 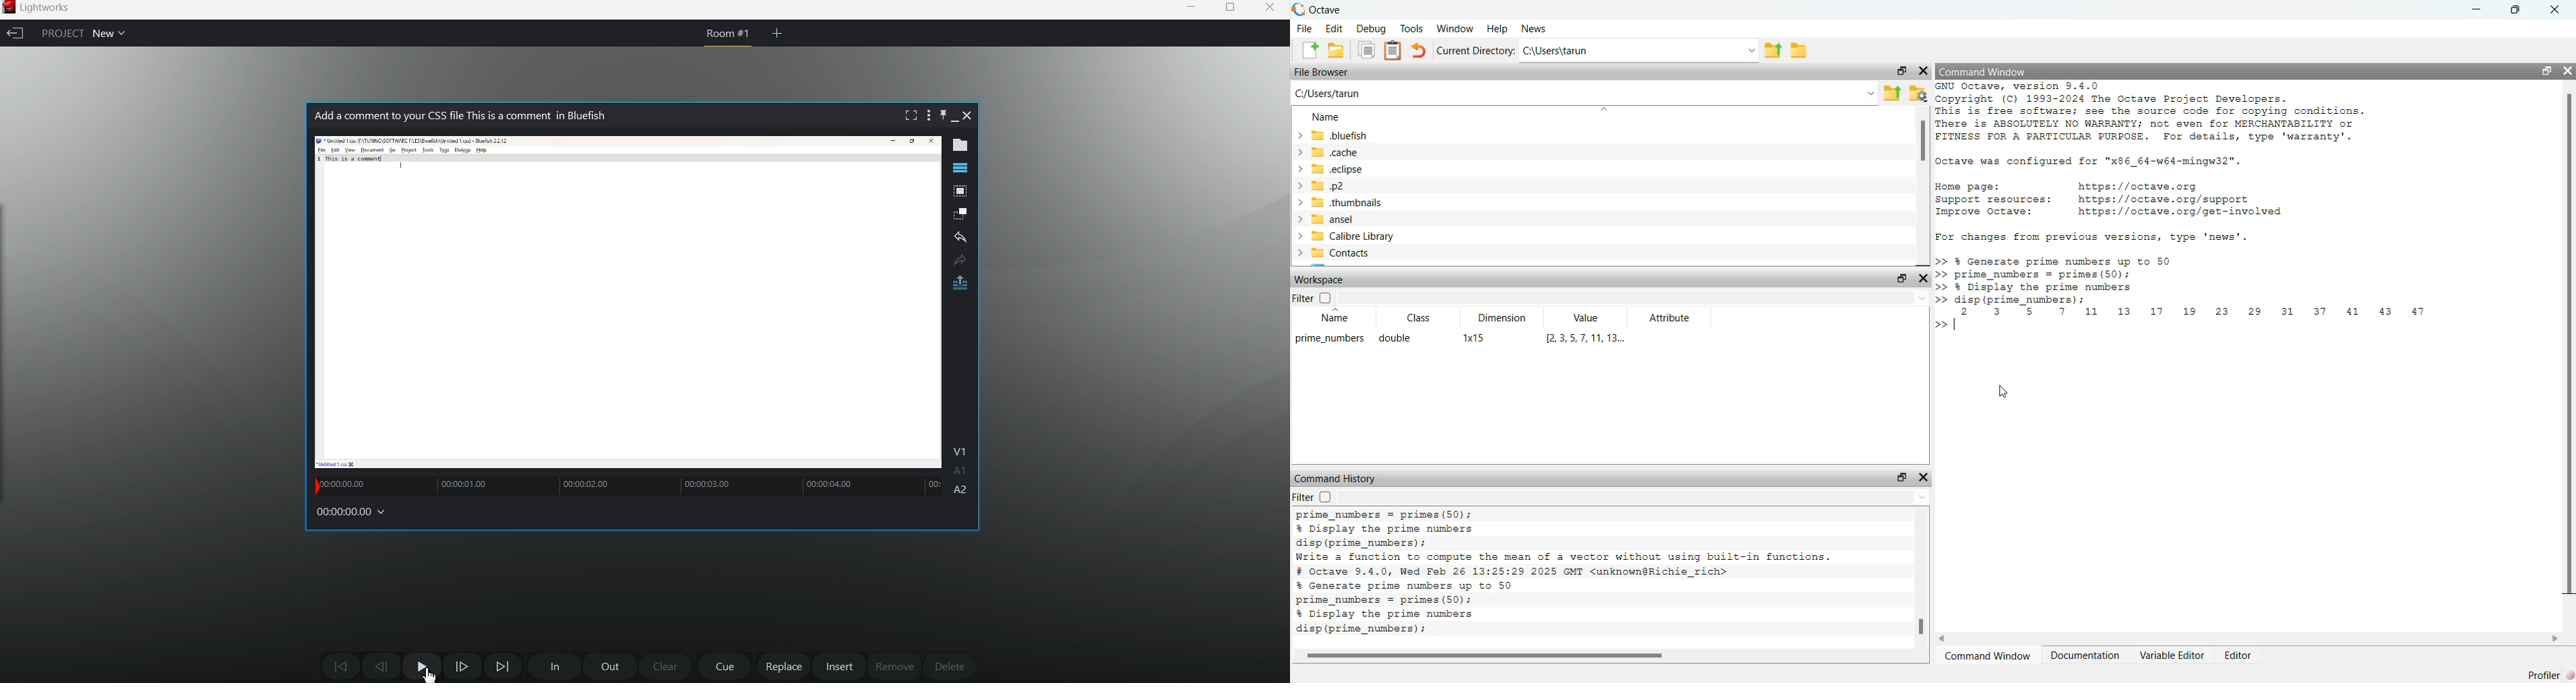 I want to click on scroll bar, so click(x=2570, y=342).